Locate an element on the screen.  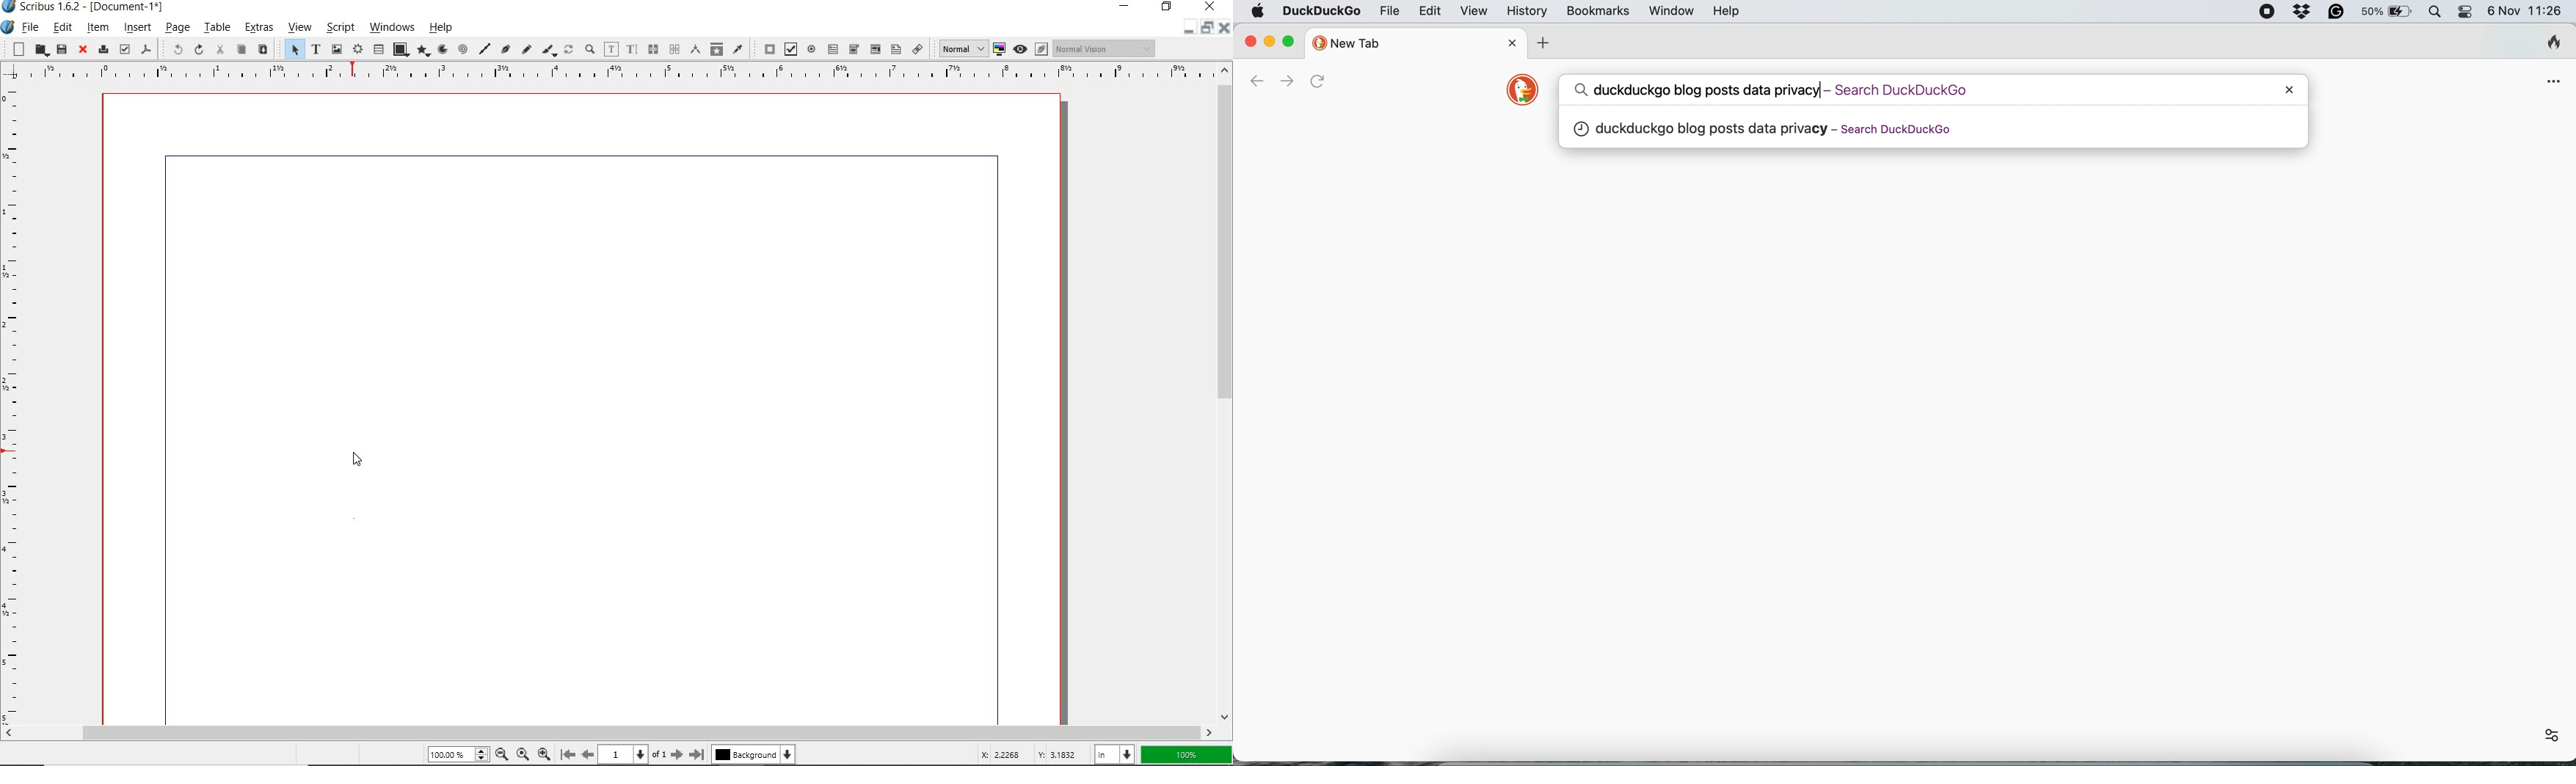
save as pdf is located at coordinates (147, 51).